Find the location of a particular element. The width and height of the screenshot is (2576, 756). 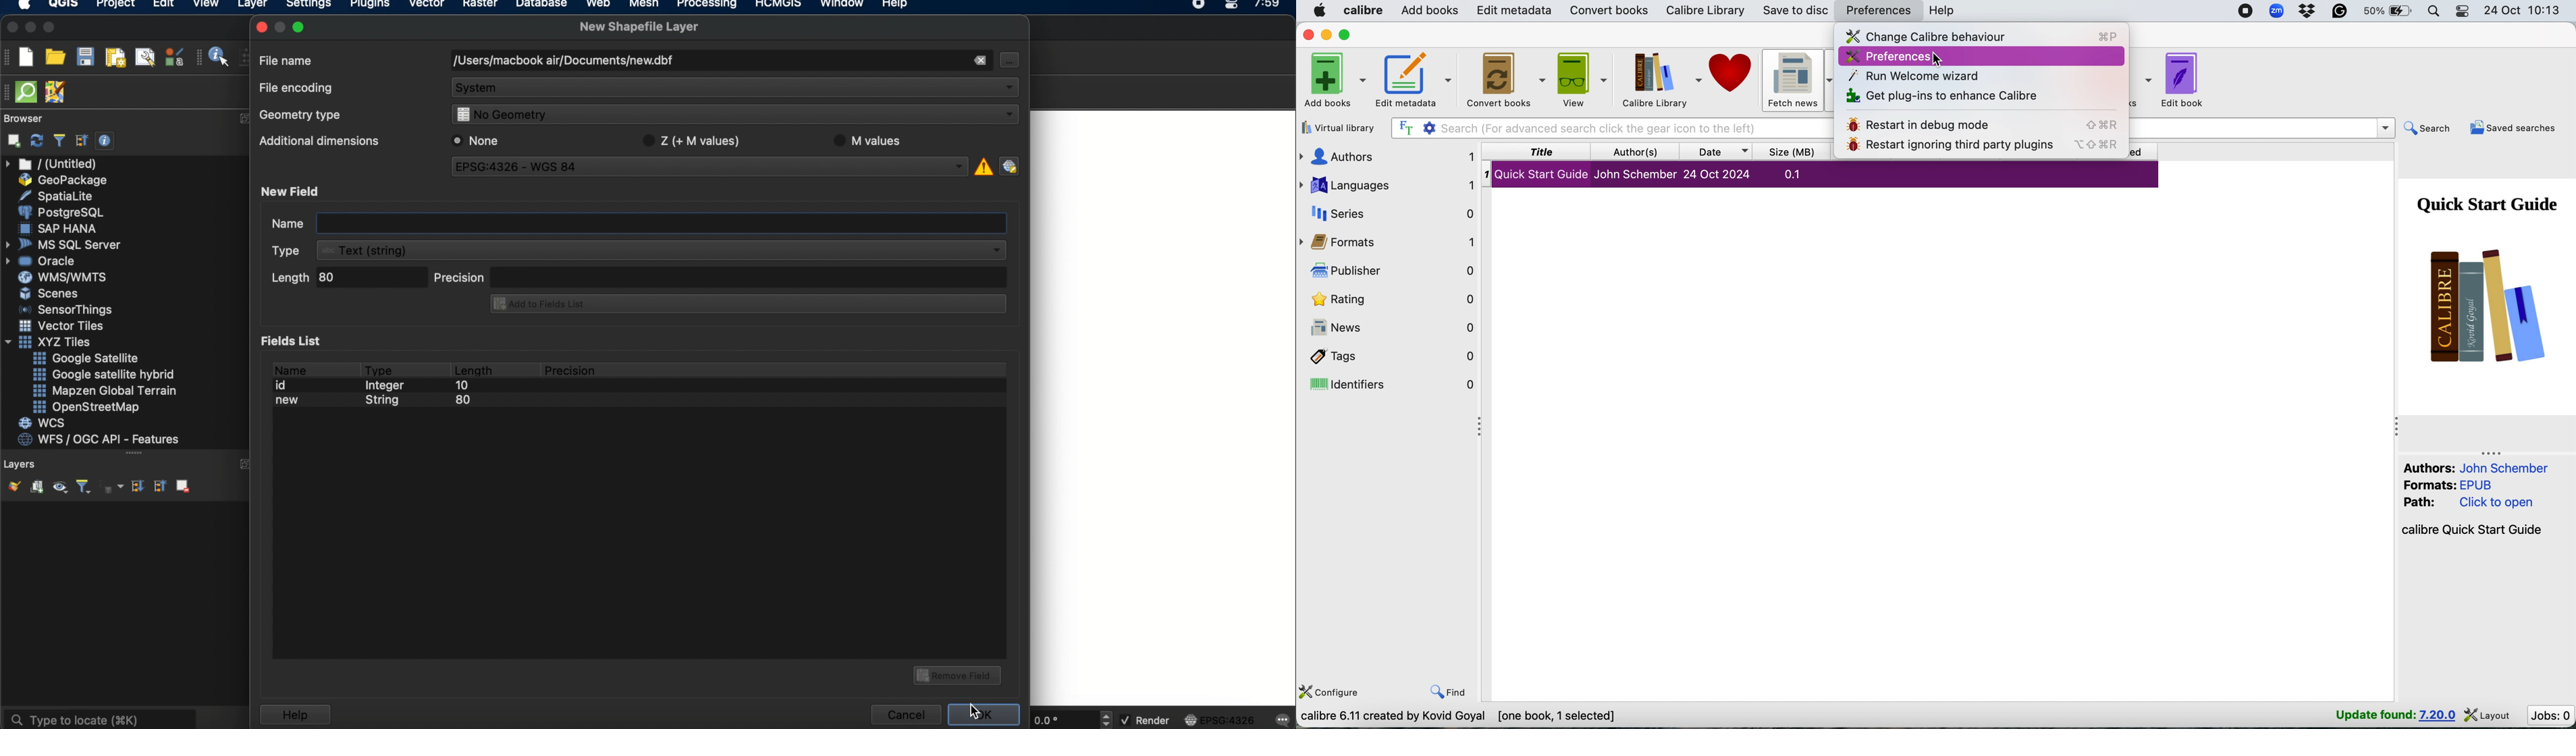

virtual library is located at coordinates (1341, 128).